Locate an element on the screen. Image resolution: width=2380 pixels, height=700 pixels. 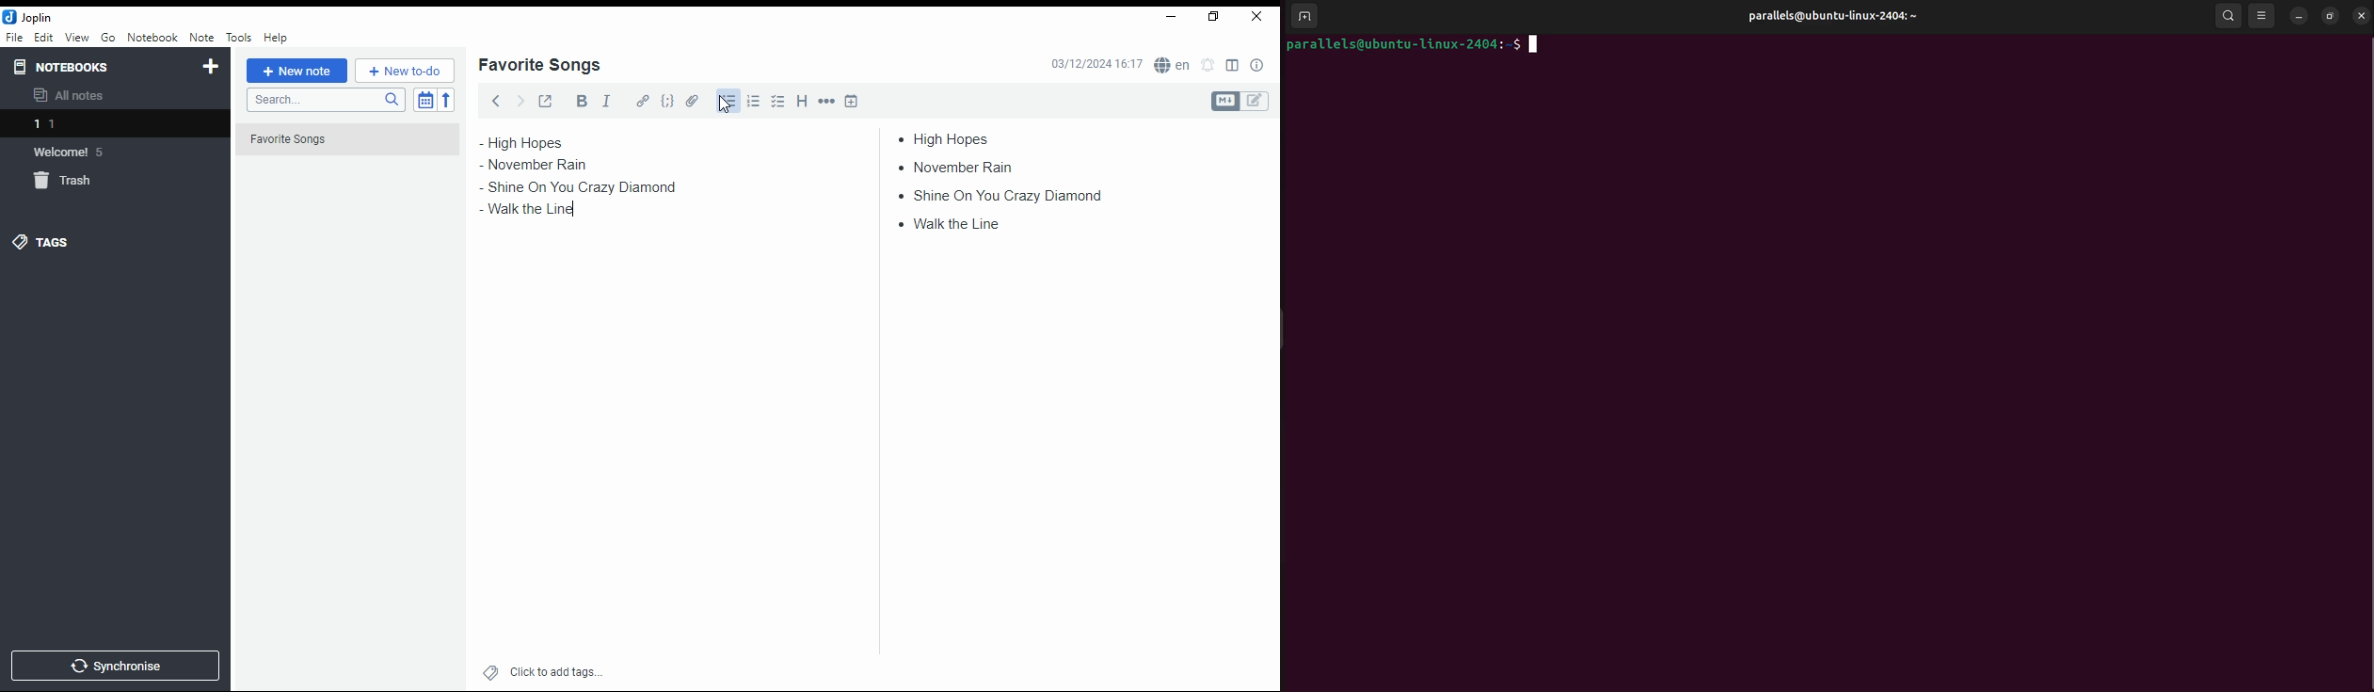
italics is located at coordinates (606, 100).